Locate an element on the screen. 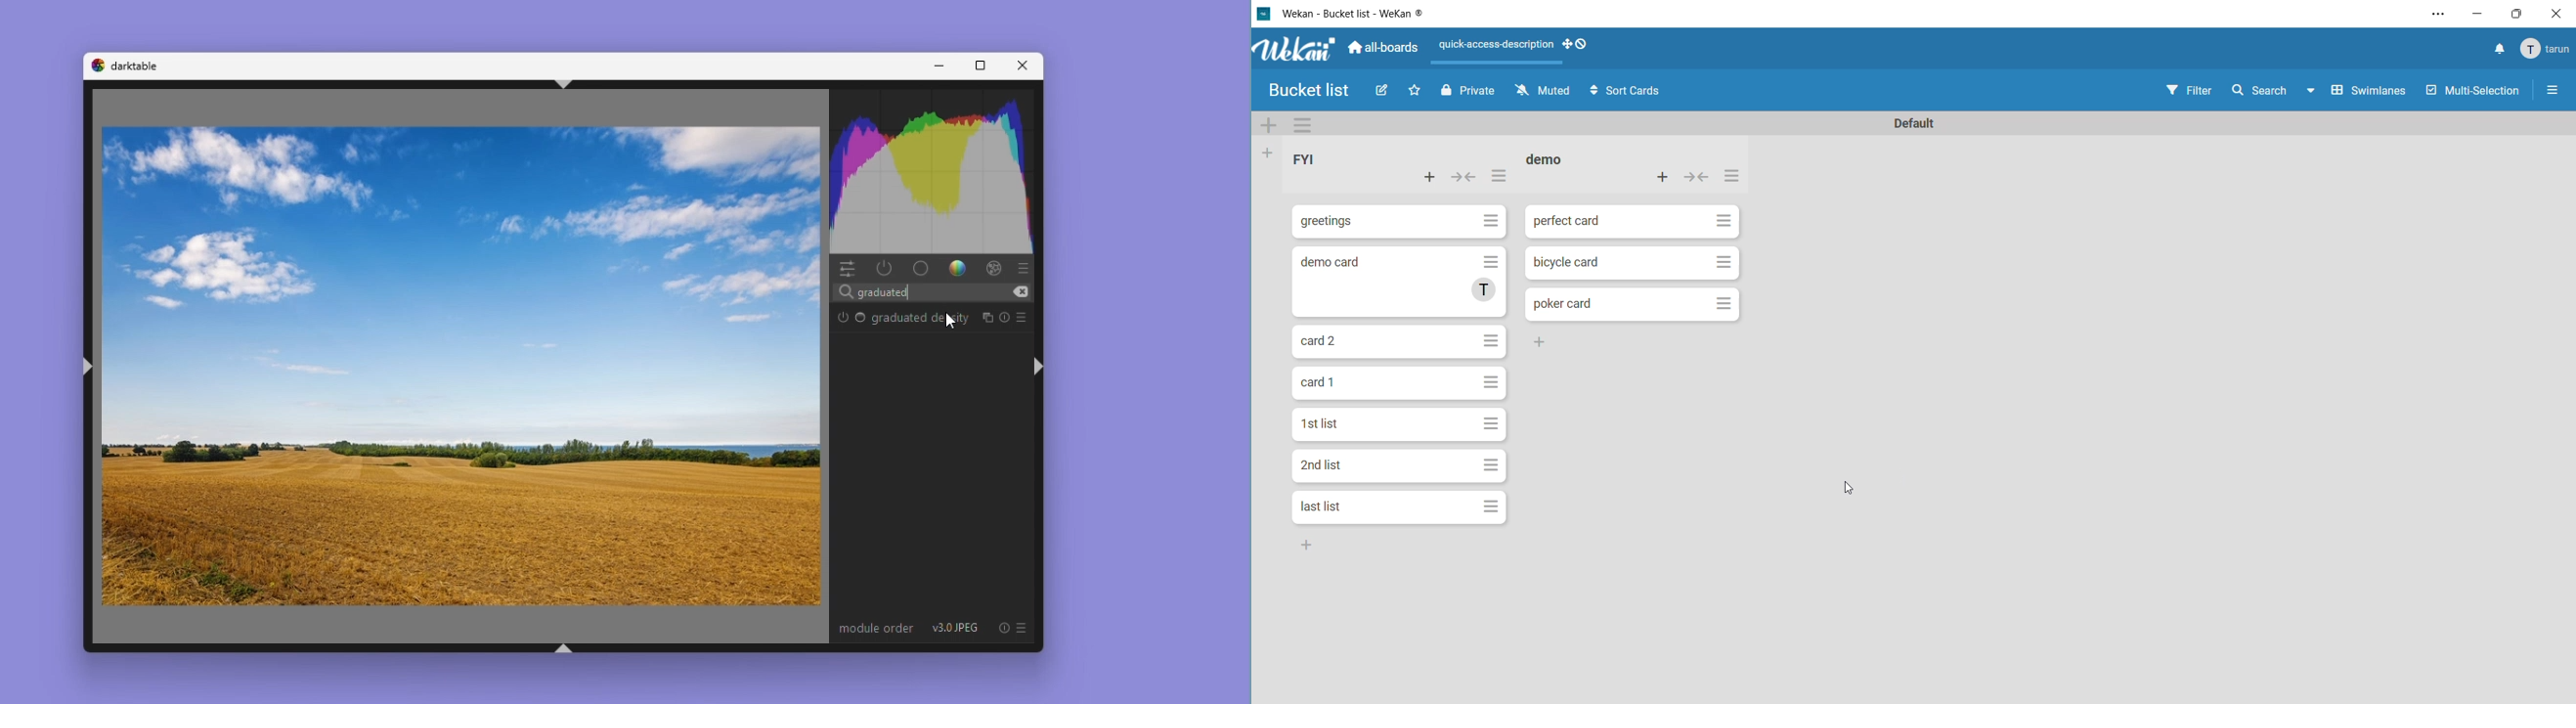  greetings is located at coordinates (1396, 222).